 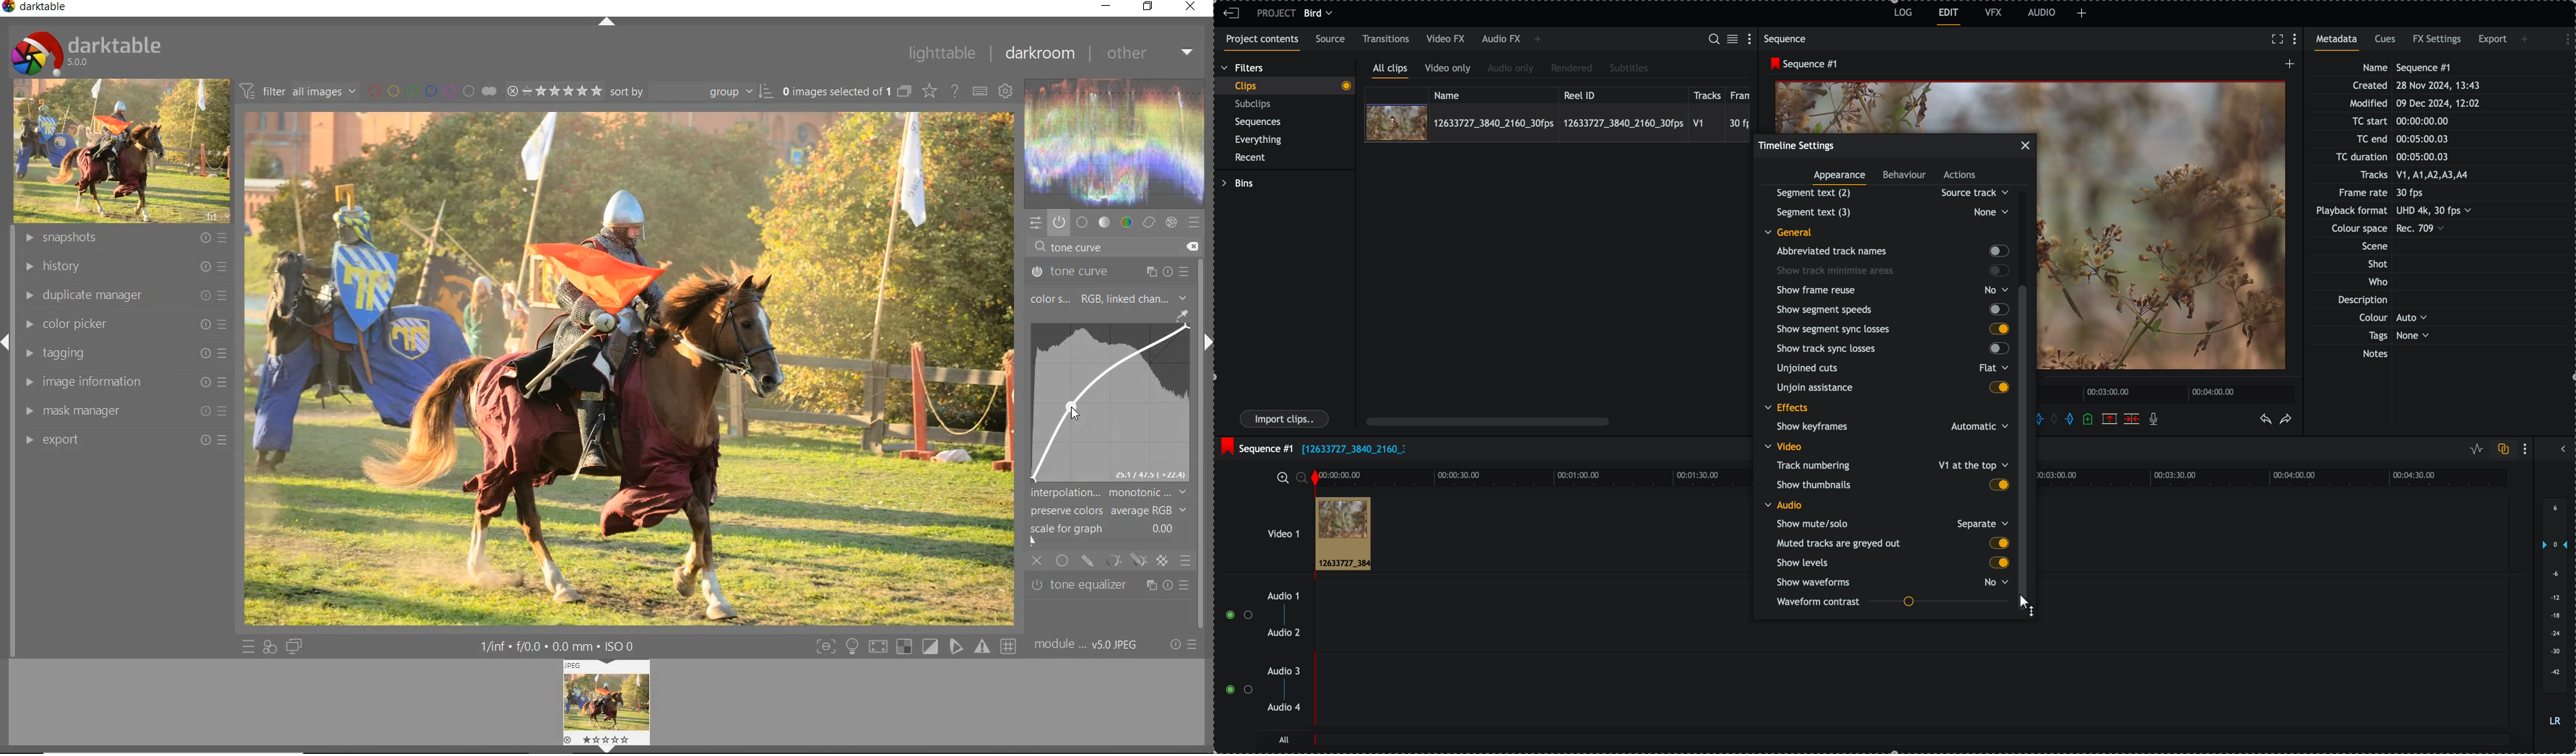 What do you see at coordinates (913, 646) in the screenshot?
I see `toggle modes` at bounding box center [913, 646].